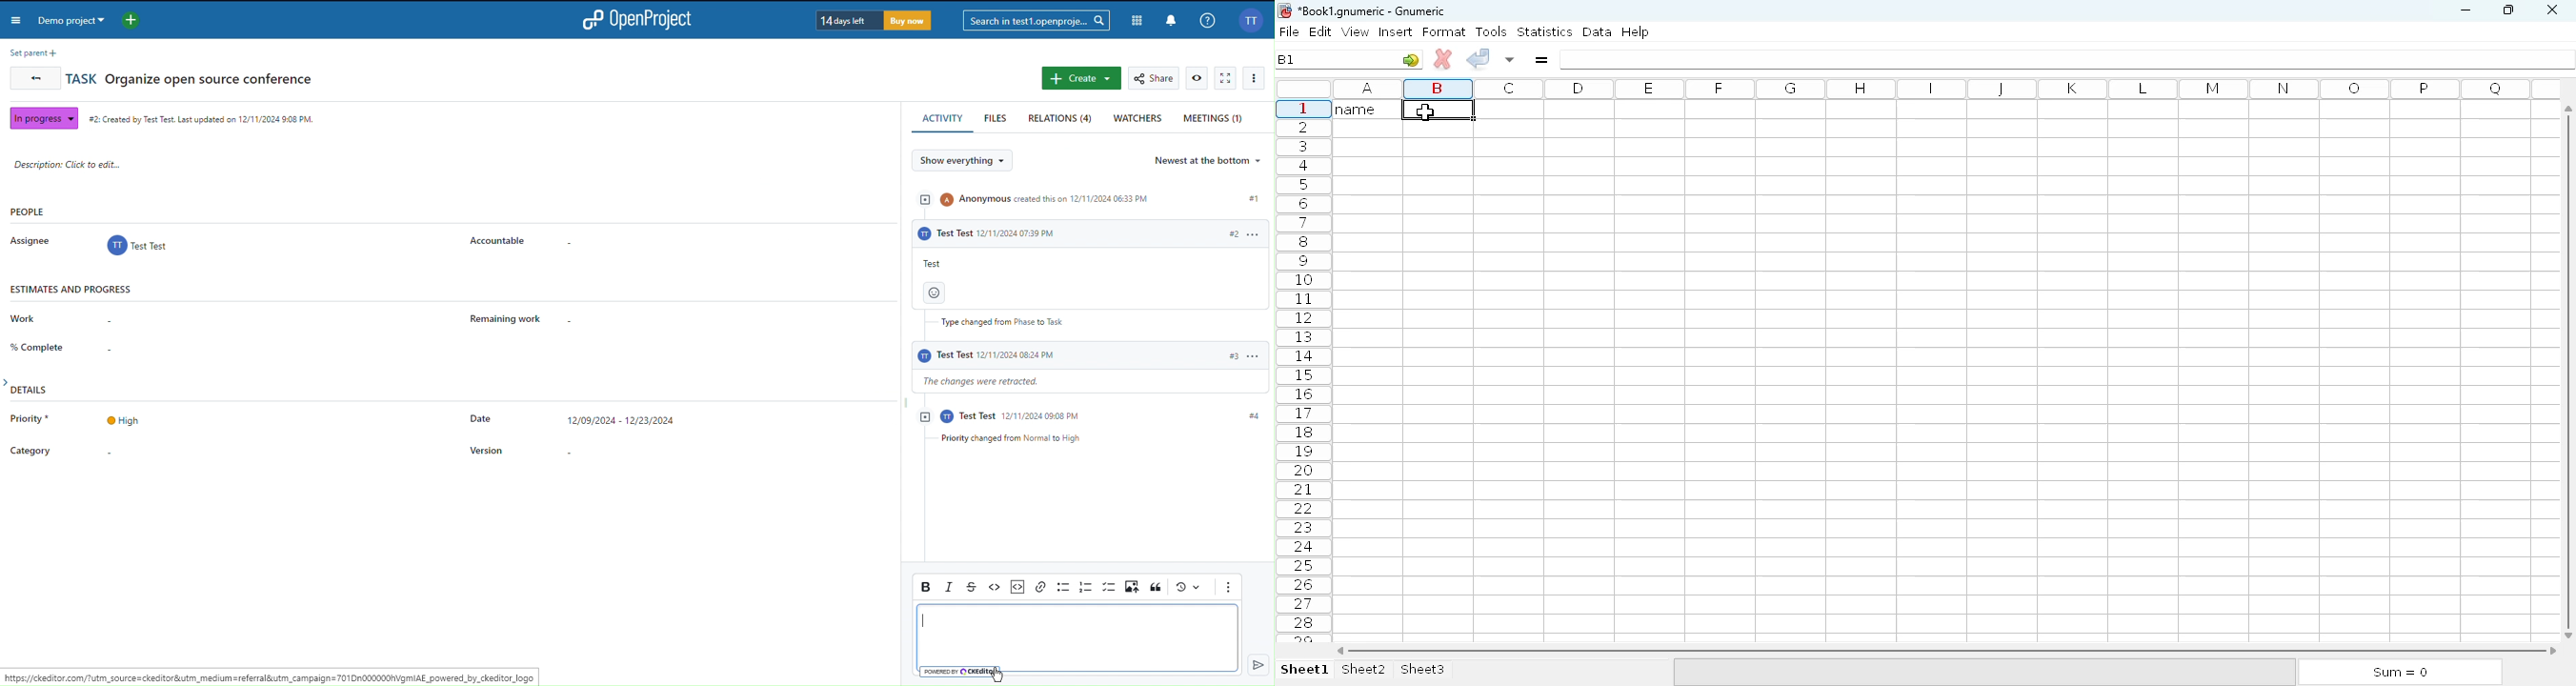 This screenshot has width=2576, height=700. I want to click on Quote, so click(1157, 588).